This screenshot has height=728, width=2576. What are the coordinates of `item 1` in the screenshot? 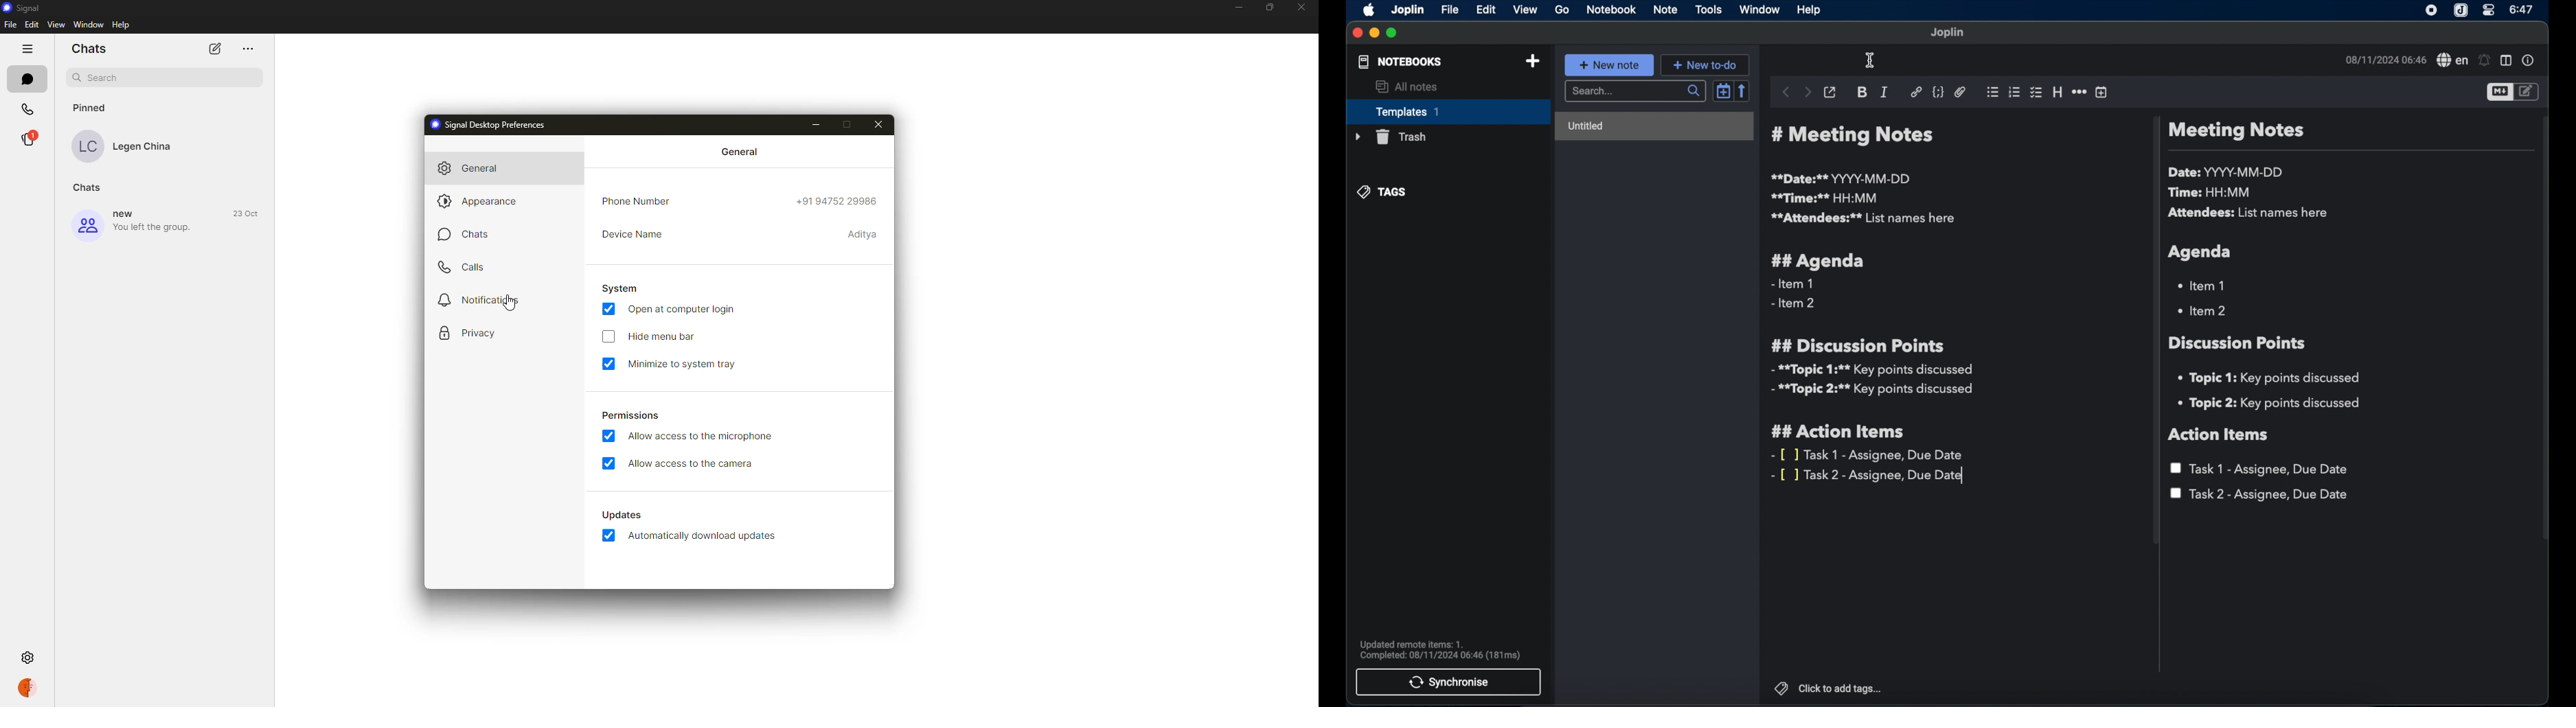 It's located at (2203, 285).